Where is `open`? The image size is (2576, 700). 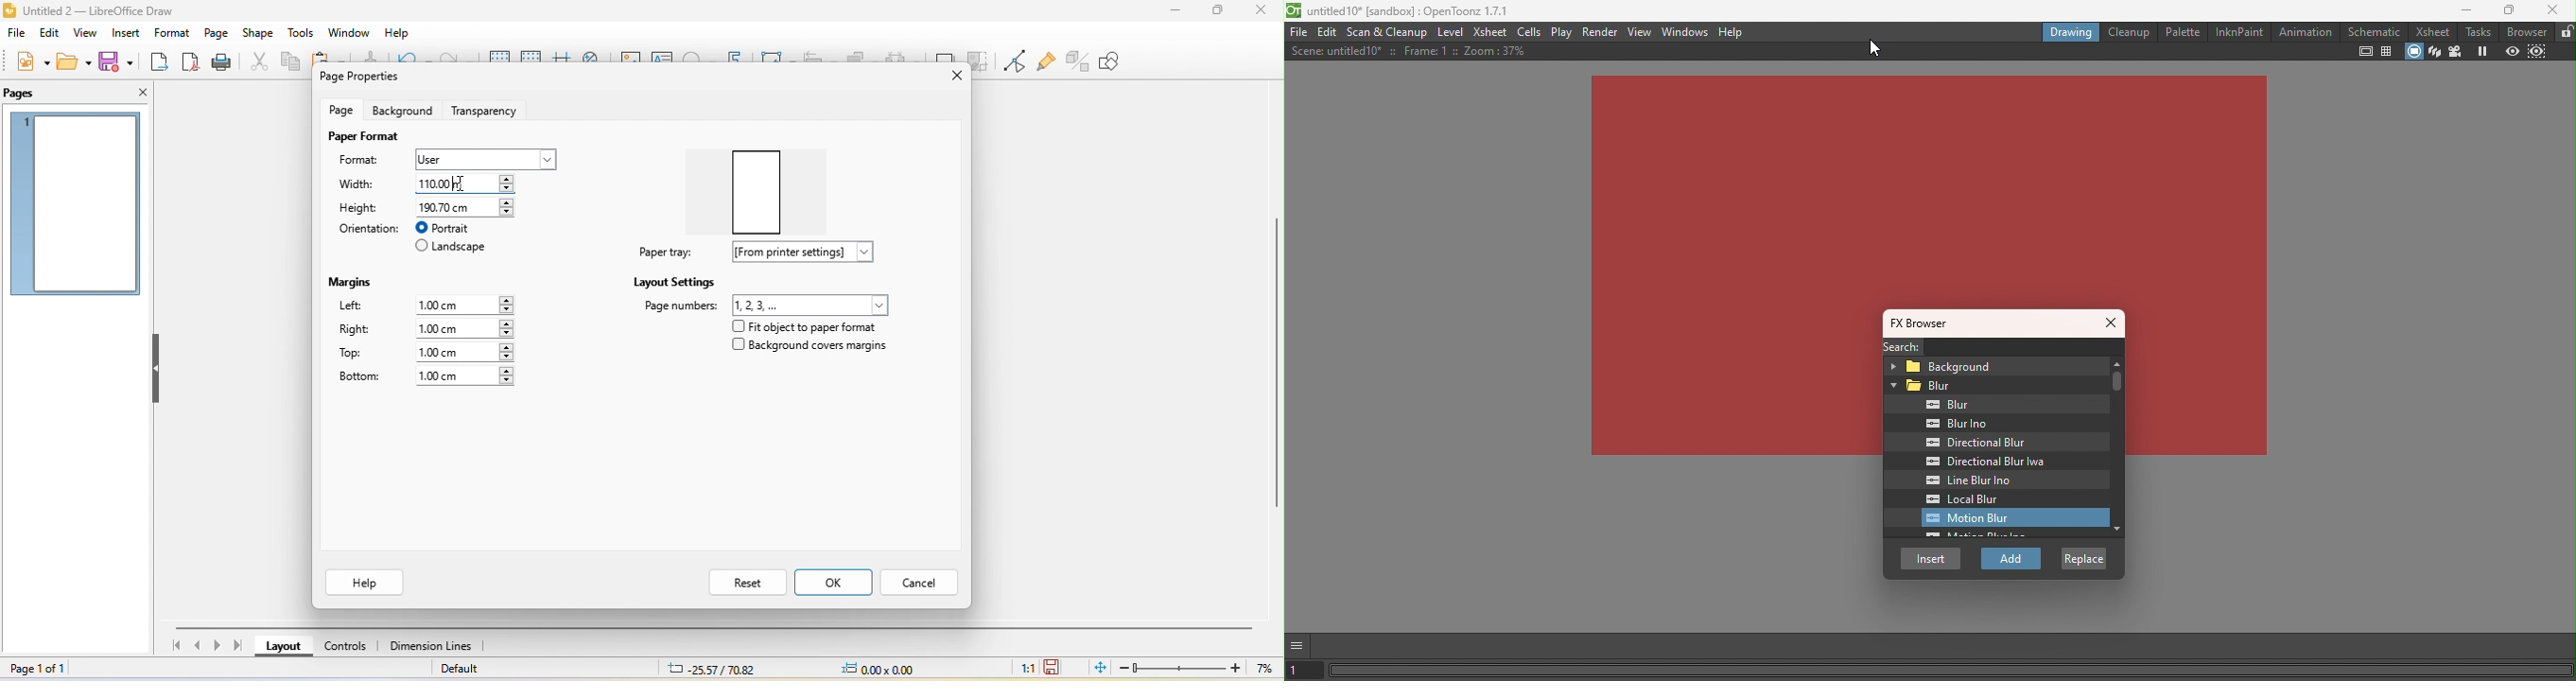
open is located at coordinates (72, 61).